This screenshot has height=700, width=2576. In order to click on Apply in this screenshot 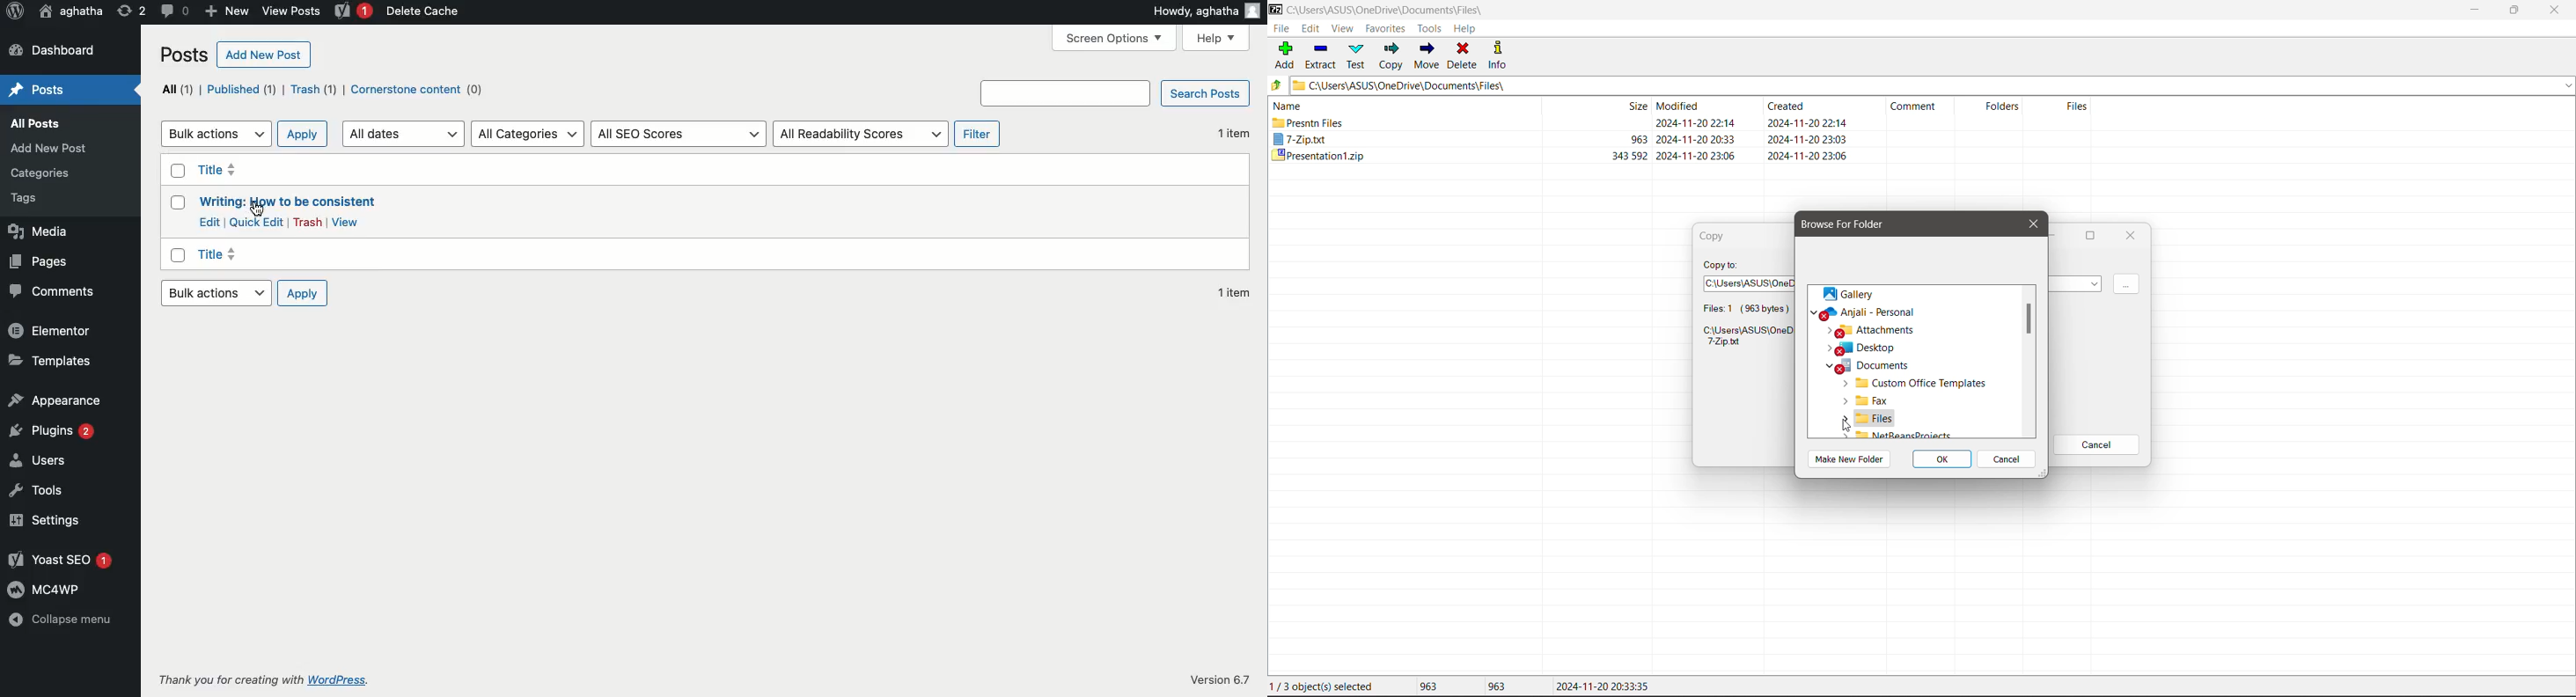, I will do `click(304, 134)`.